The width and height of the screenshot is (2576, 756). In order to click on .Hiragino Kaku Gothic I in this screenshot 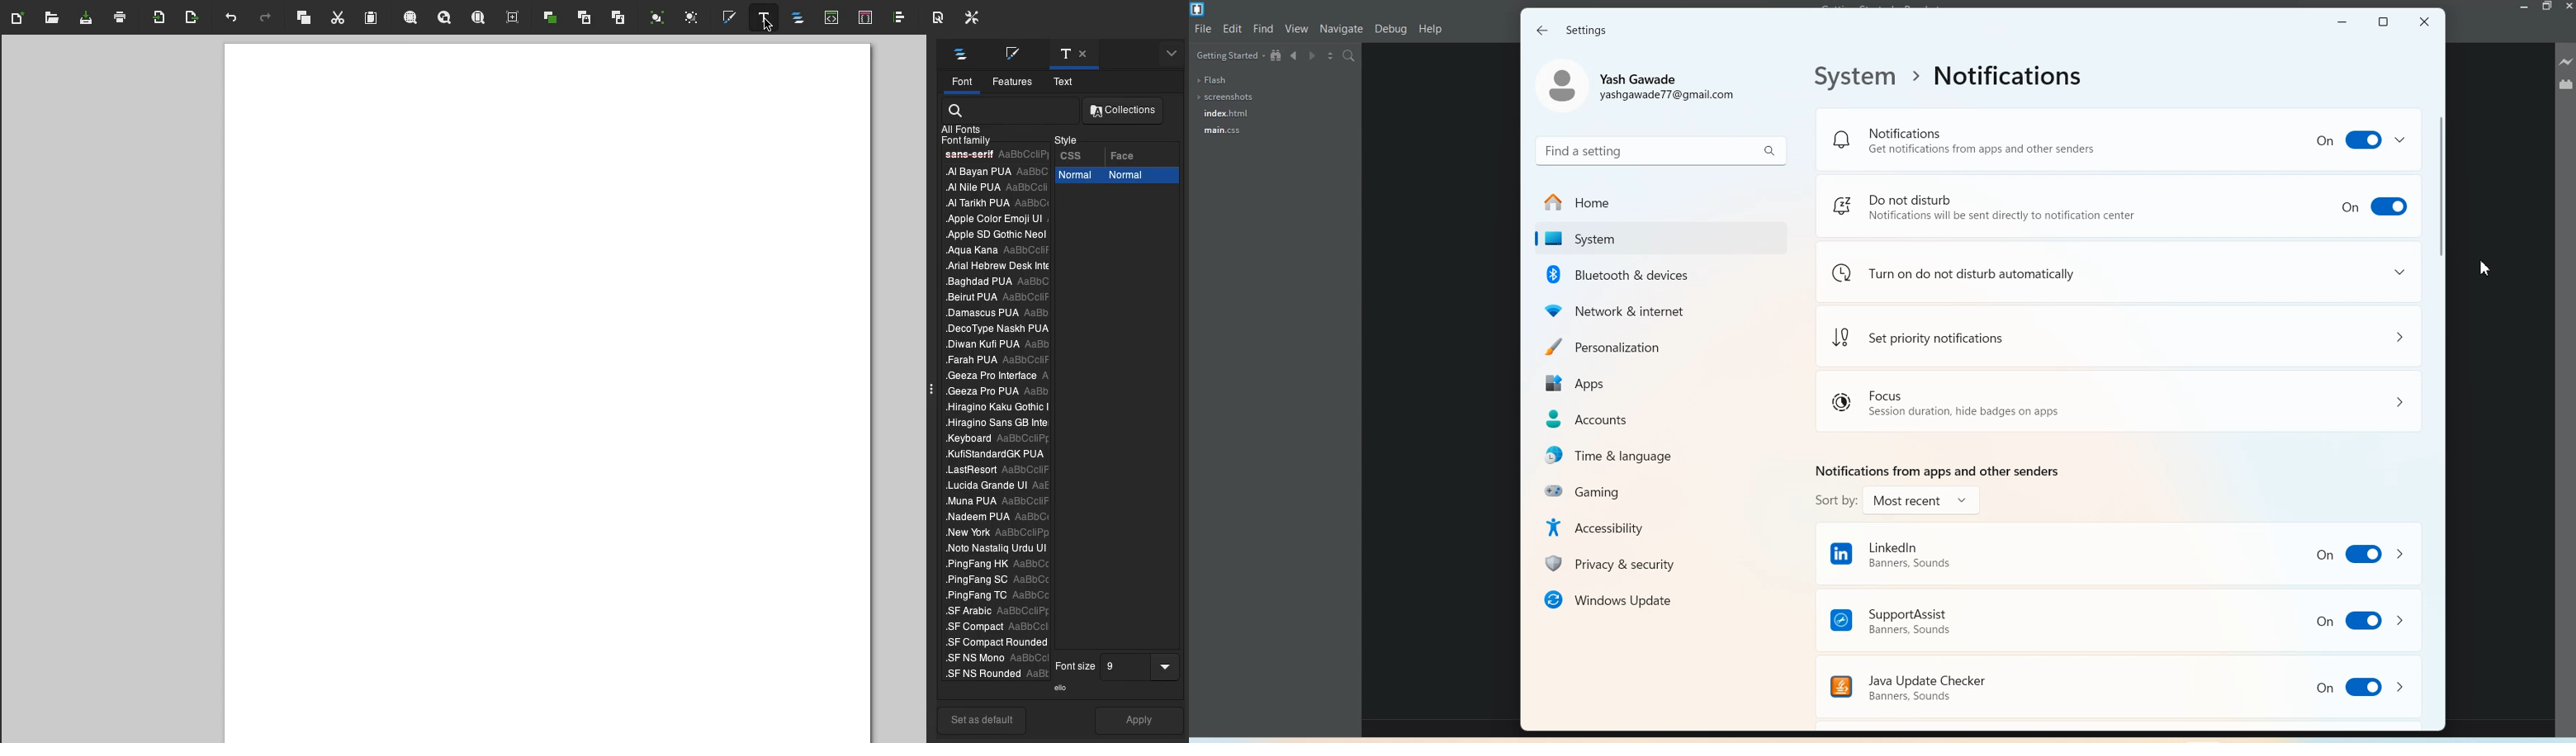, I will do `click(997, 408)`.